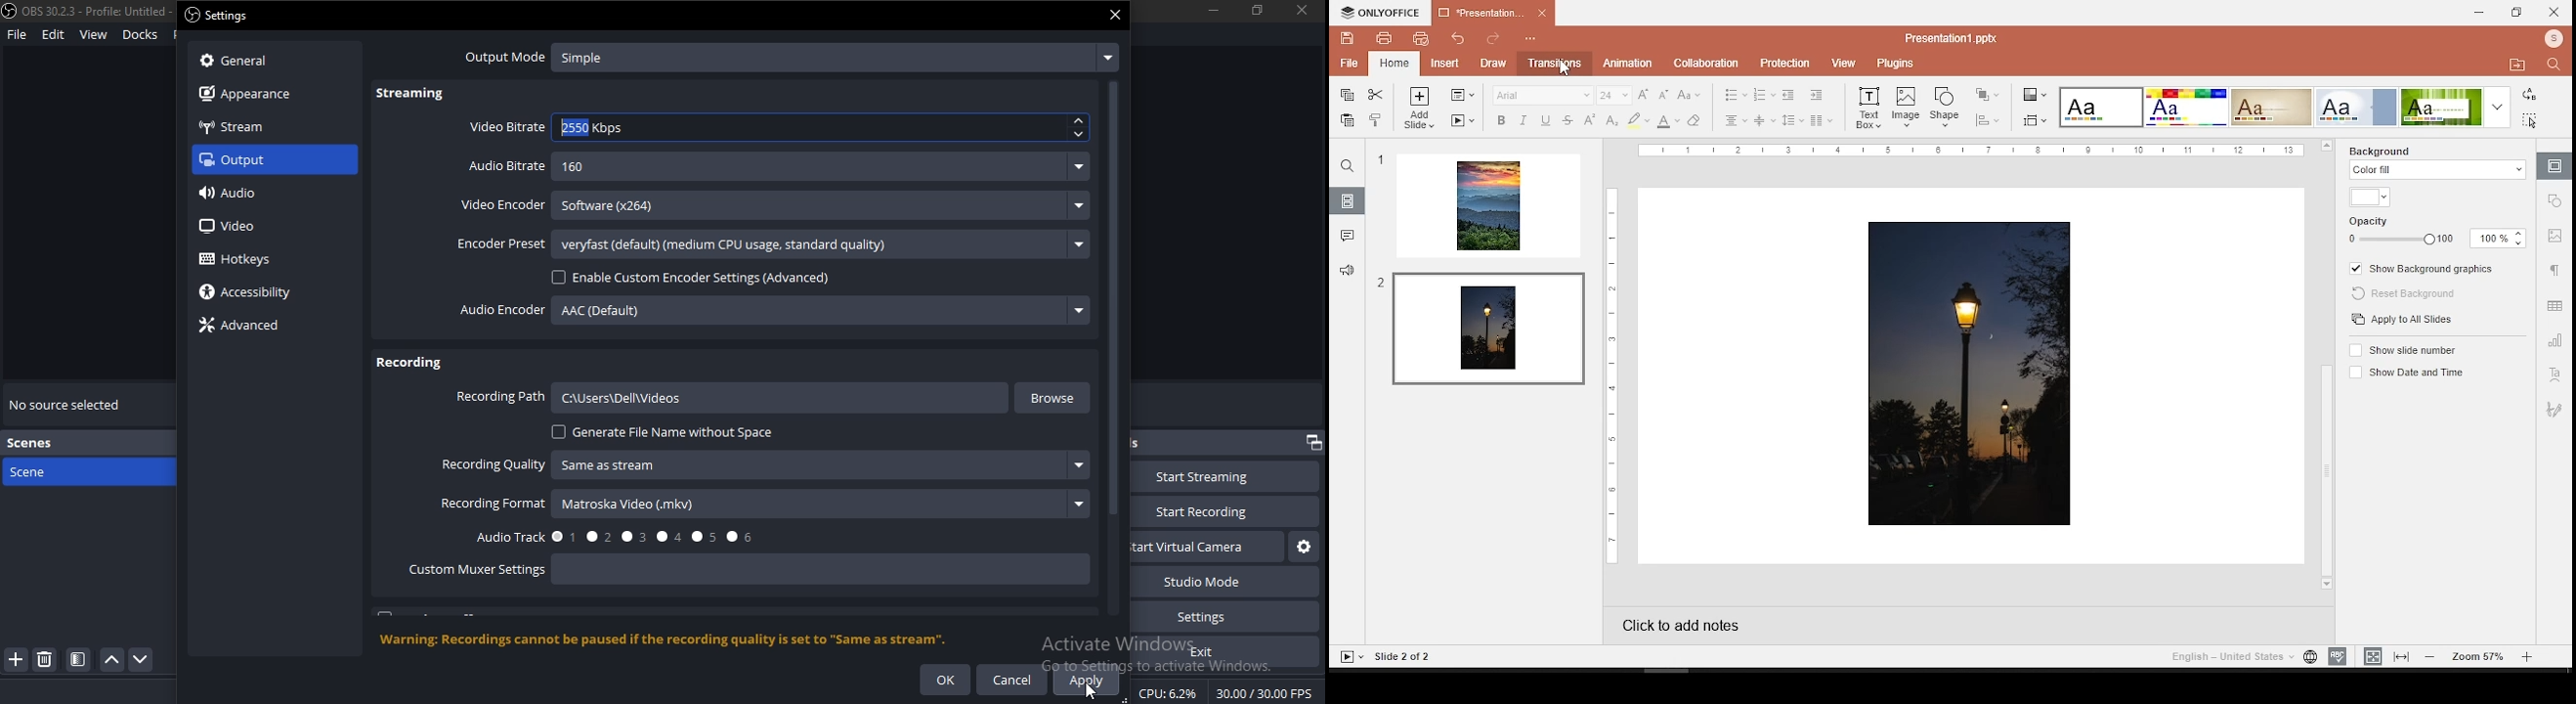 Image resolution: width=2576 pixels, height=728 pixels. What do you see at coordinates (1078, 135) in the screenshot?
I see `down` at bounding box center [1078, 135].